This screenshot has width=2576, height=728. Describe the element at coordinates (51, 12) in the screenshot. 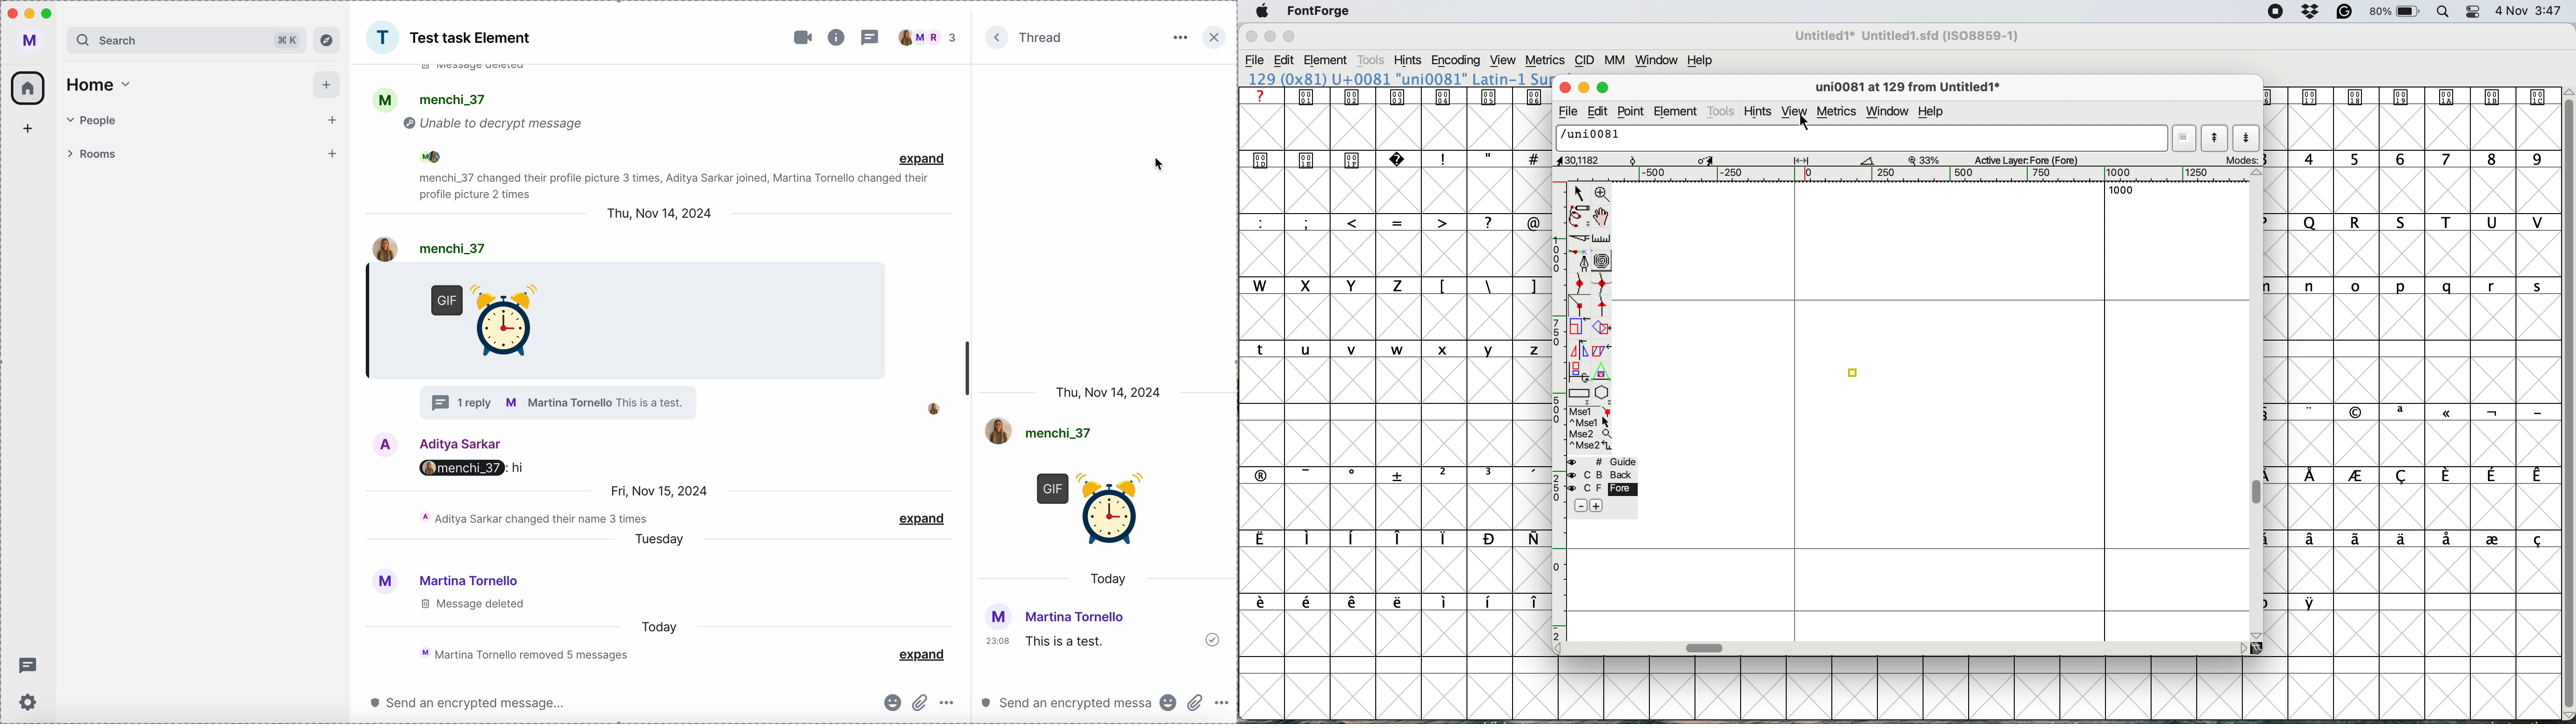

I see `maximize program` at that location.